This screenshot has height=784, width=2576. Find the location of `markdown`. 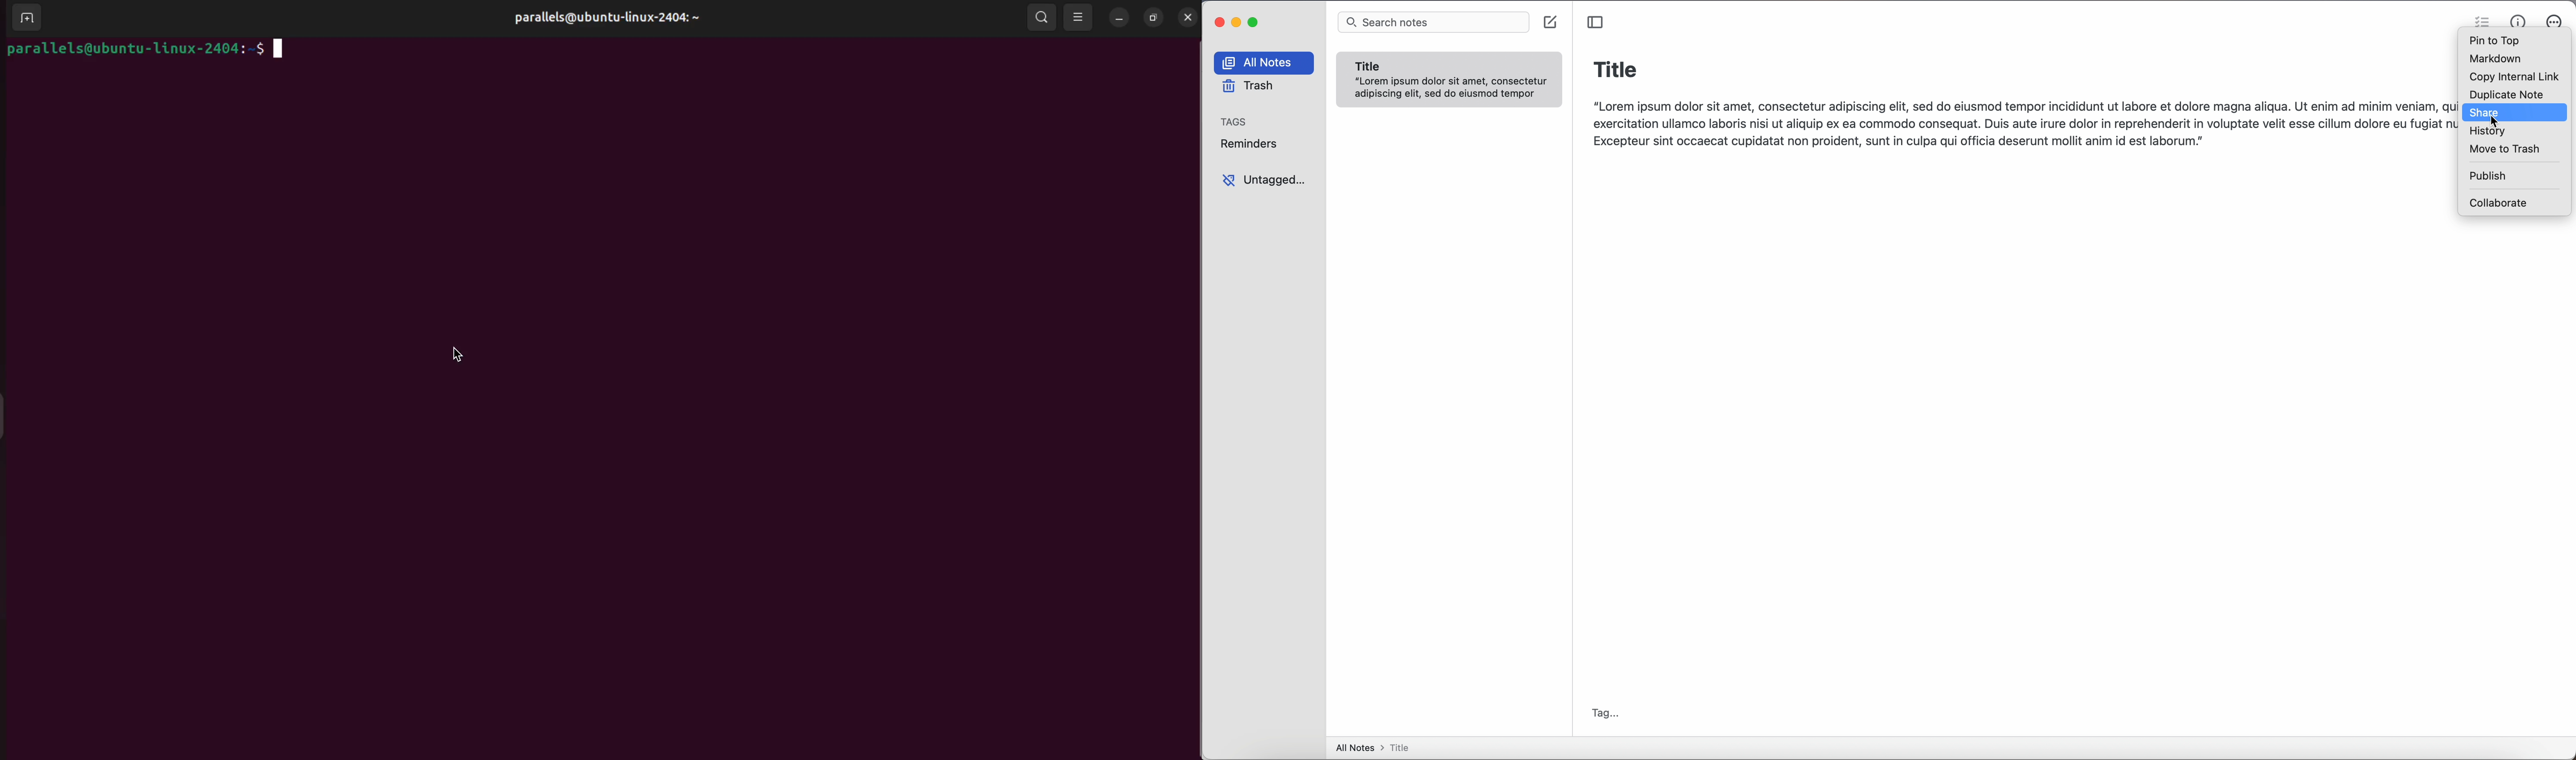

markdown is located at coordinates (2496, 59).